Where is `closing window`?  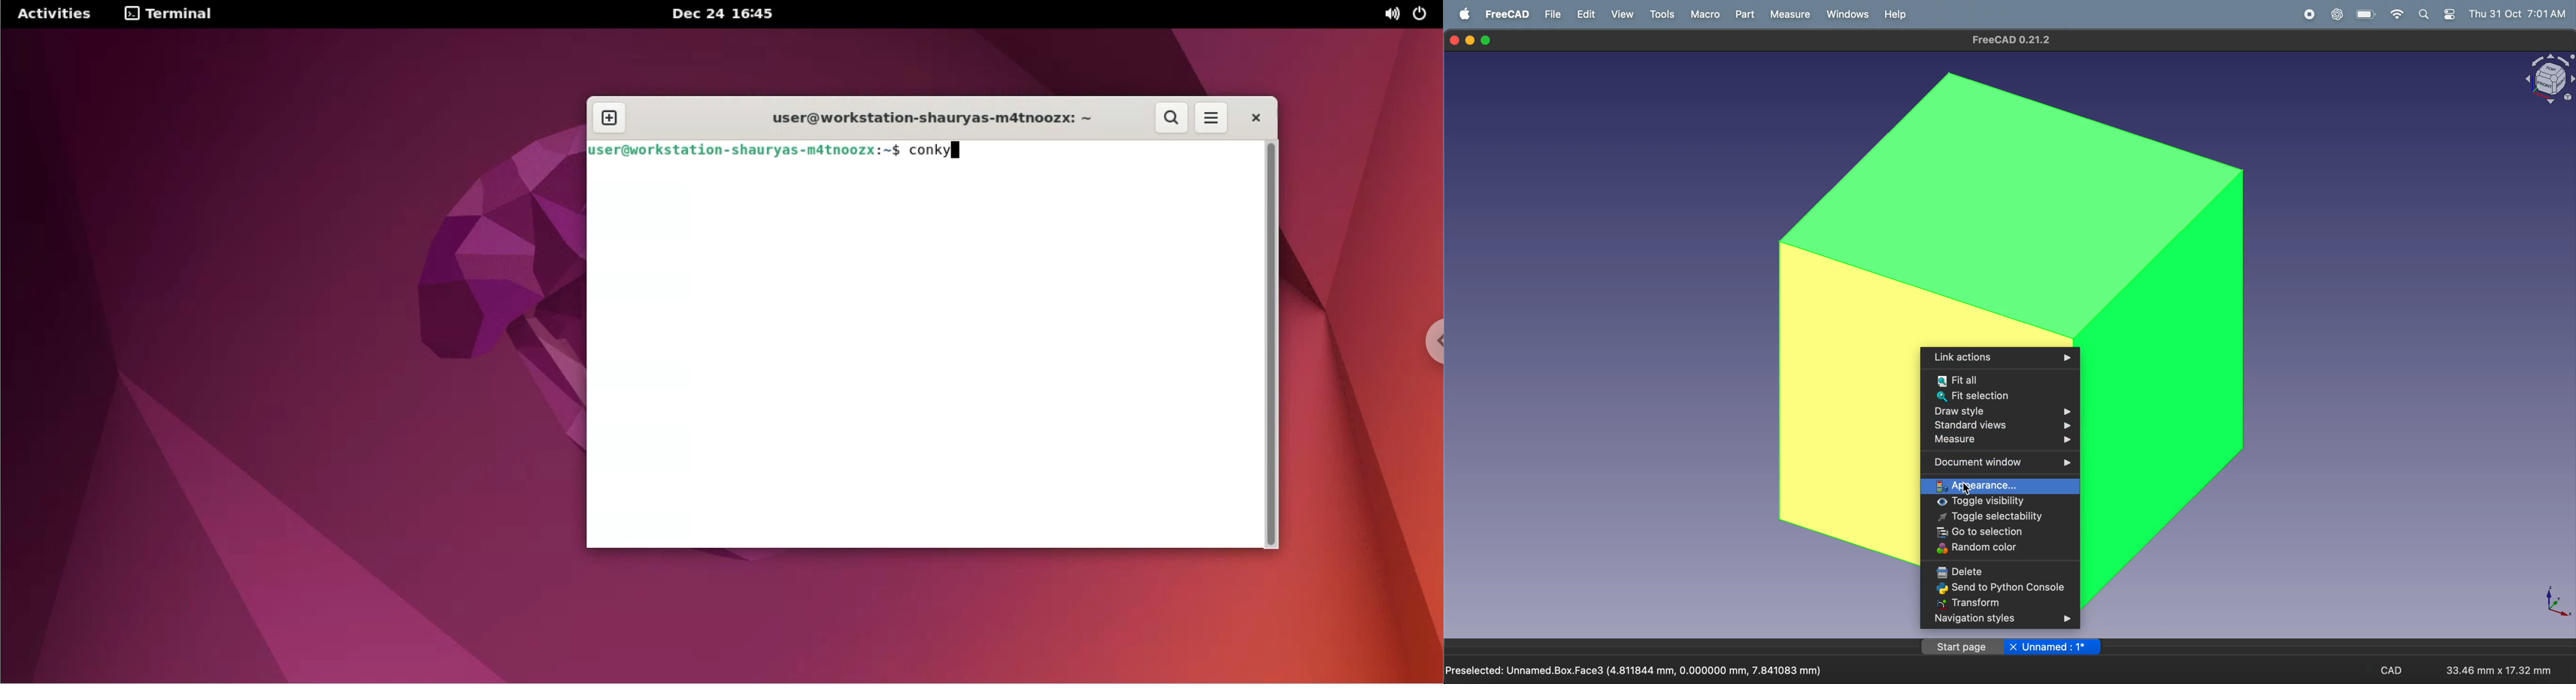
closing window is located at coordinates (1454, 39).